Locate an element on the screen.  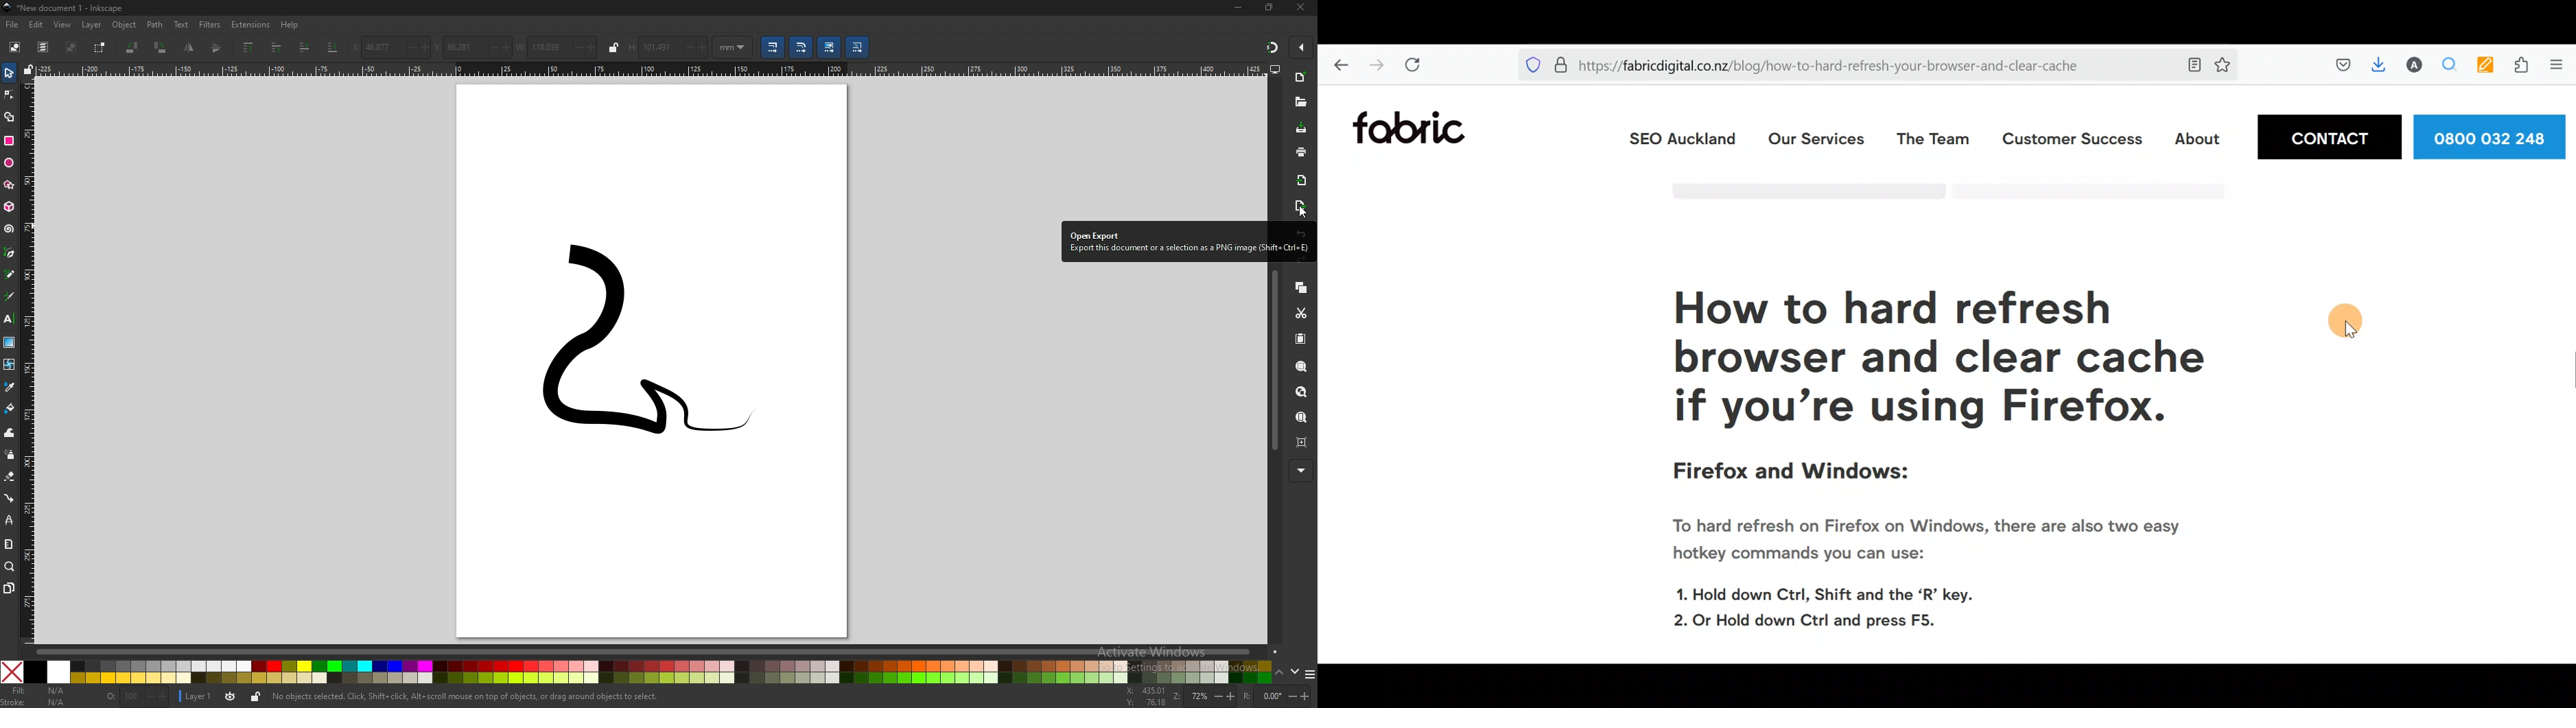
Contact is located at coordinates (2328, 136).